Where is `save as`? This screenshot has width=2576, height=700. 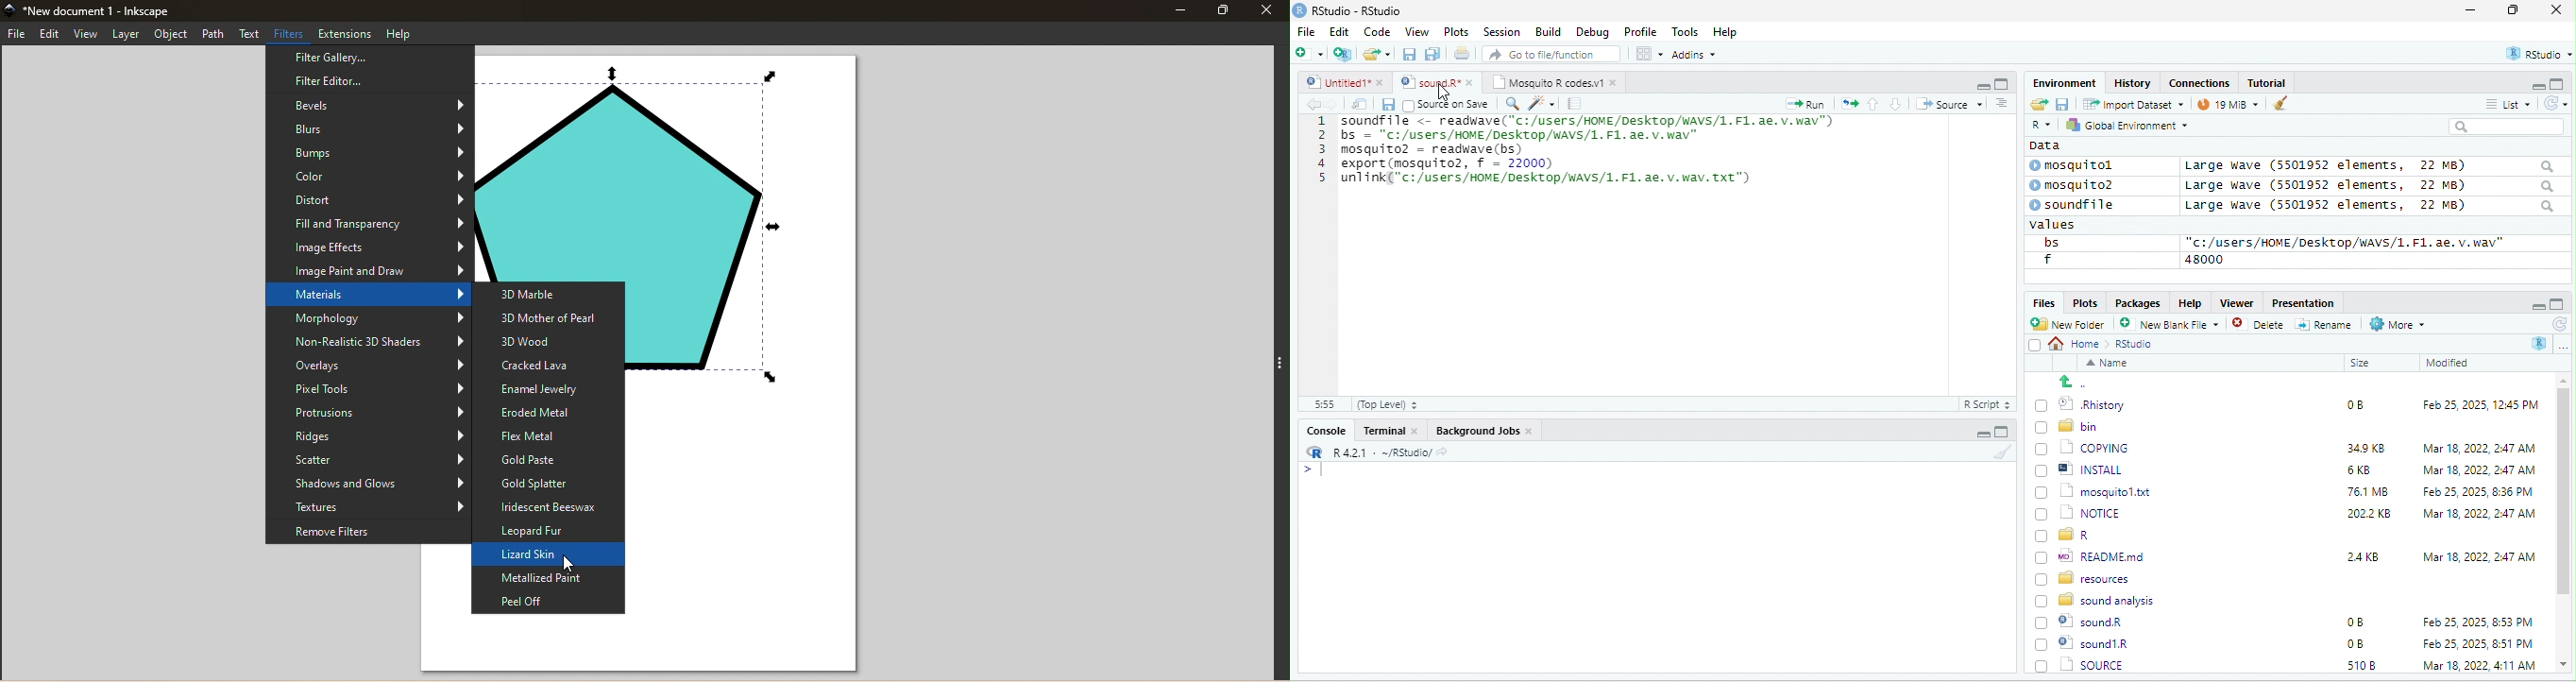 save as is located at coordinates (1434, 55).